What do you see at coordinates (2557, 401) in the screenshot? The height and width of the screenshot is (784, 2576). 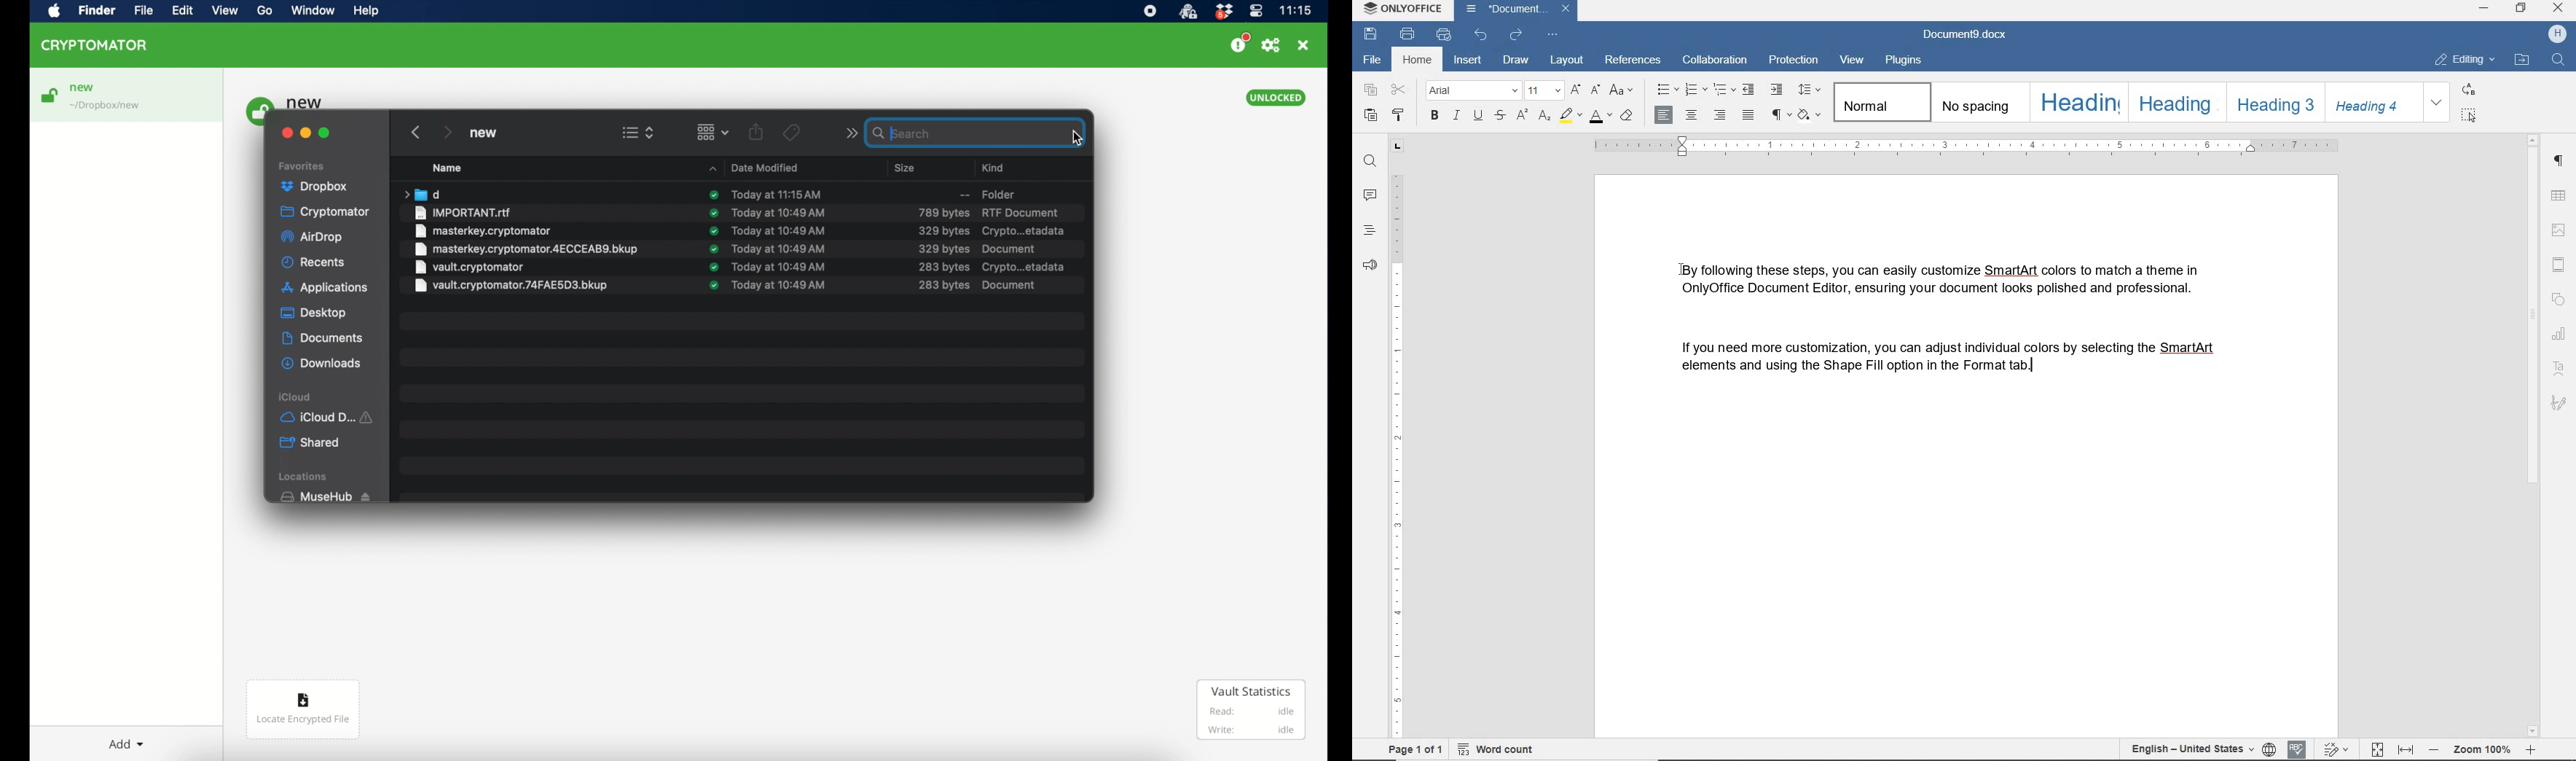 I see `signature` at bounding box center [2557, 401].